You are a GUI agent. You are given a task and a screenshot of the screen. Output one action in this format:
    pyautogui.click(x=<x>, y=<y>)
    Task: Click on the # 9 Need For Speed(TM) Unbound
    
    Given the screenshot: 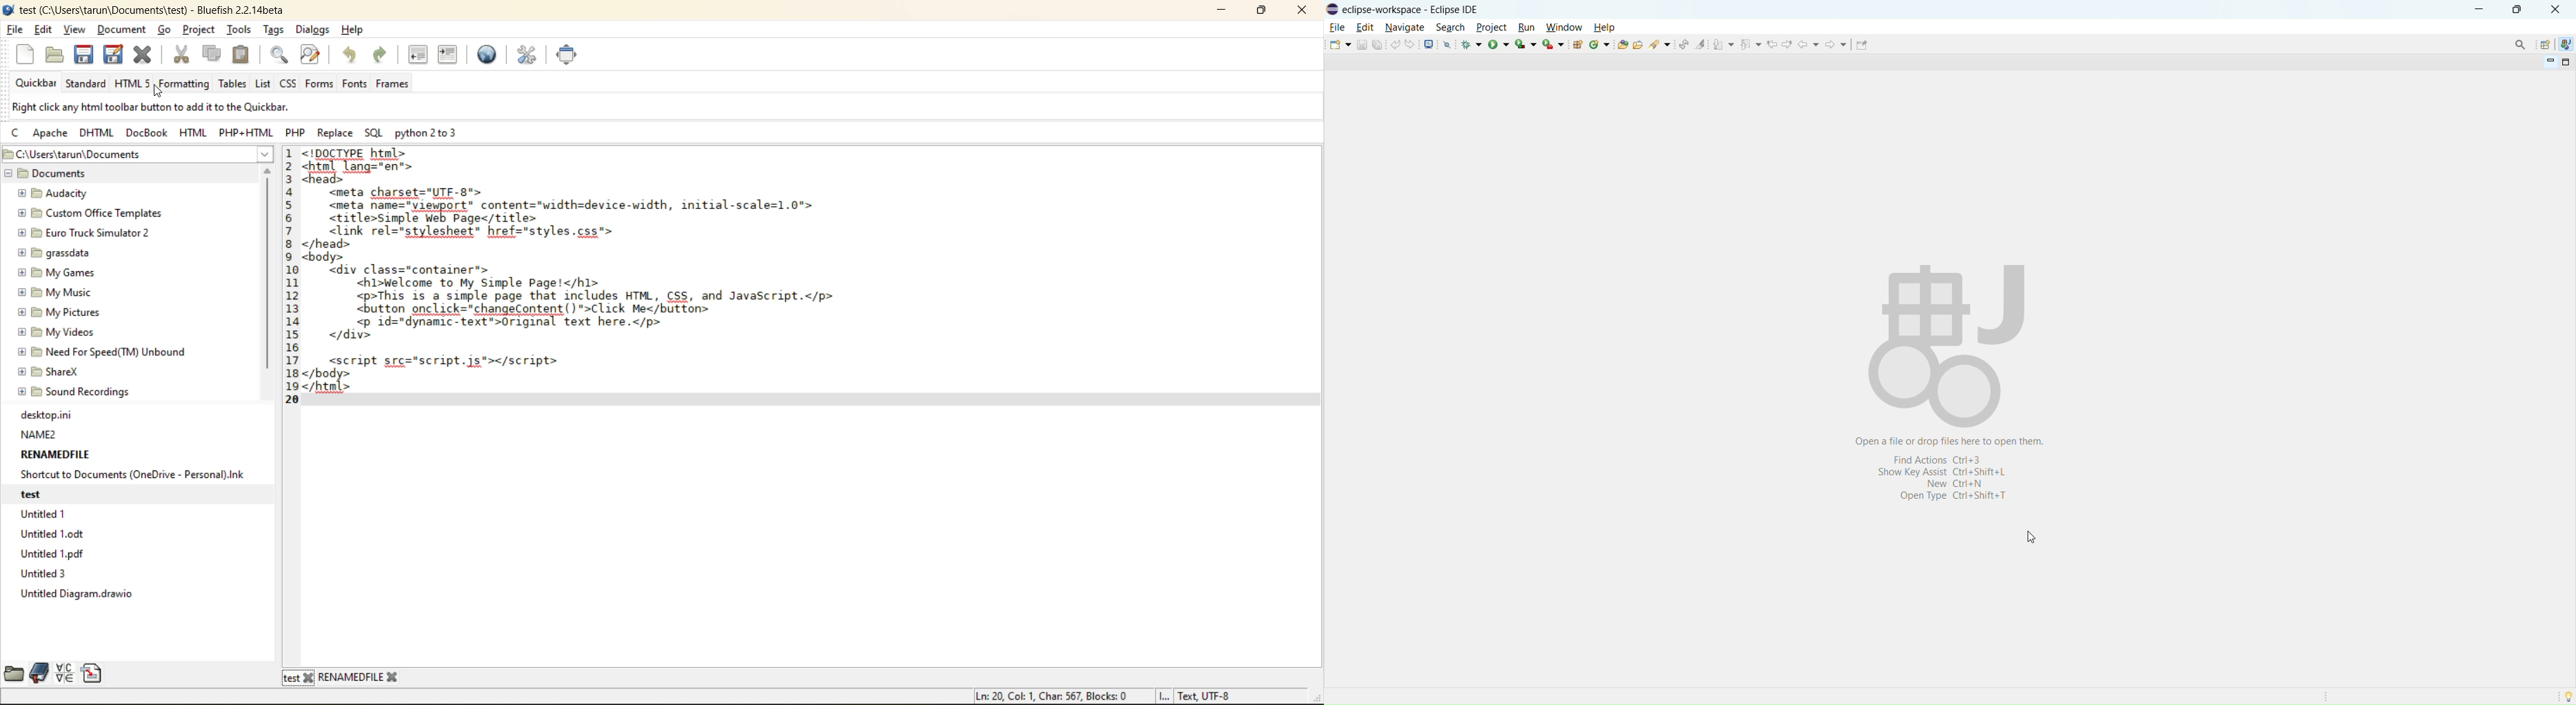 What is the action you would take?
    pyautogui.click(x=98, y=351)
    